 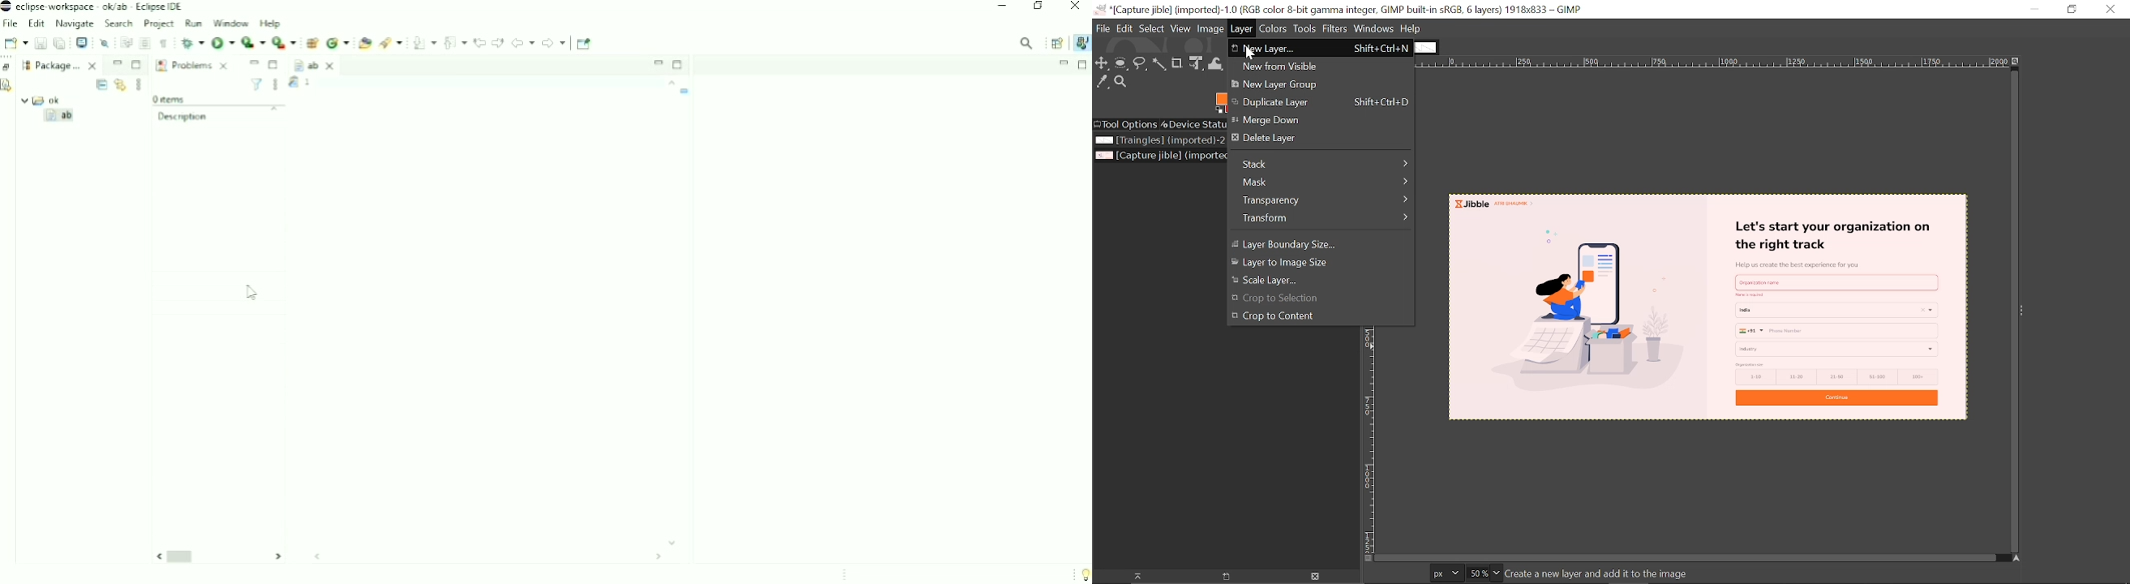 What do you see at coordinates (1313, 280) in the screenshot?
I see `Scale layer` at bounding box center [1313, 280].